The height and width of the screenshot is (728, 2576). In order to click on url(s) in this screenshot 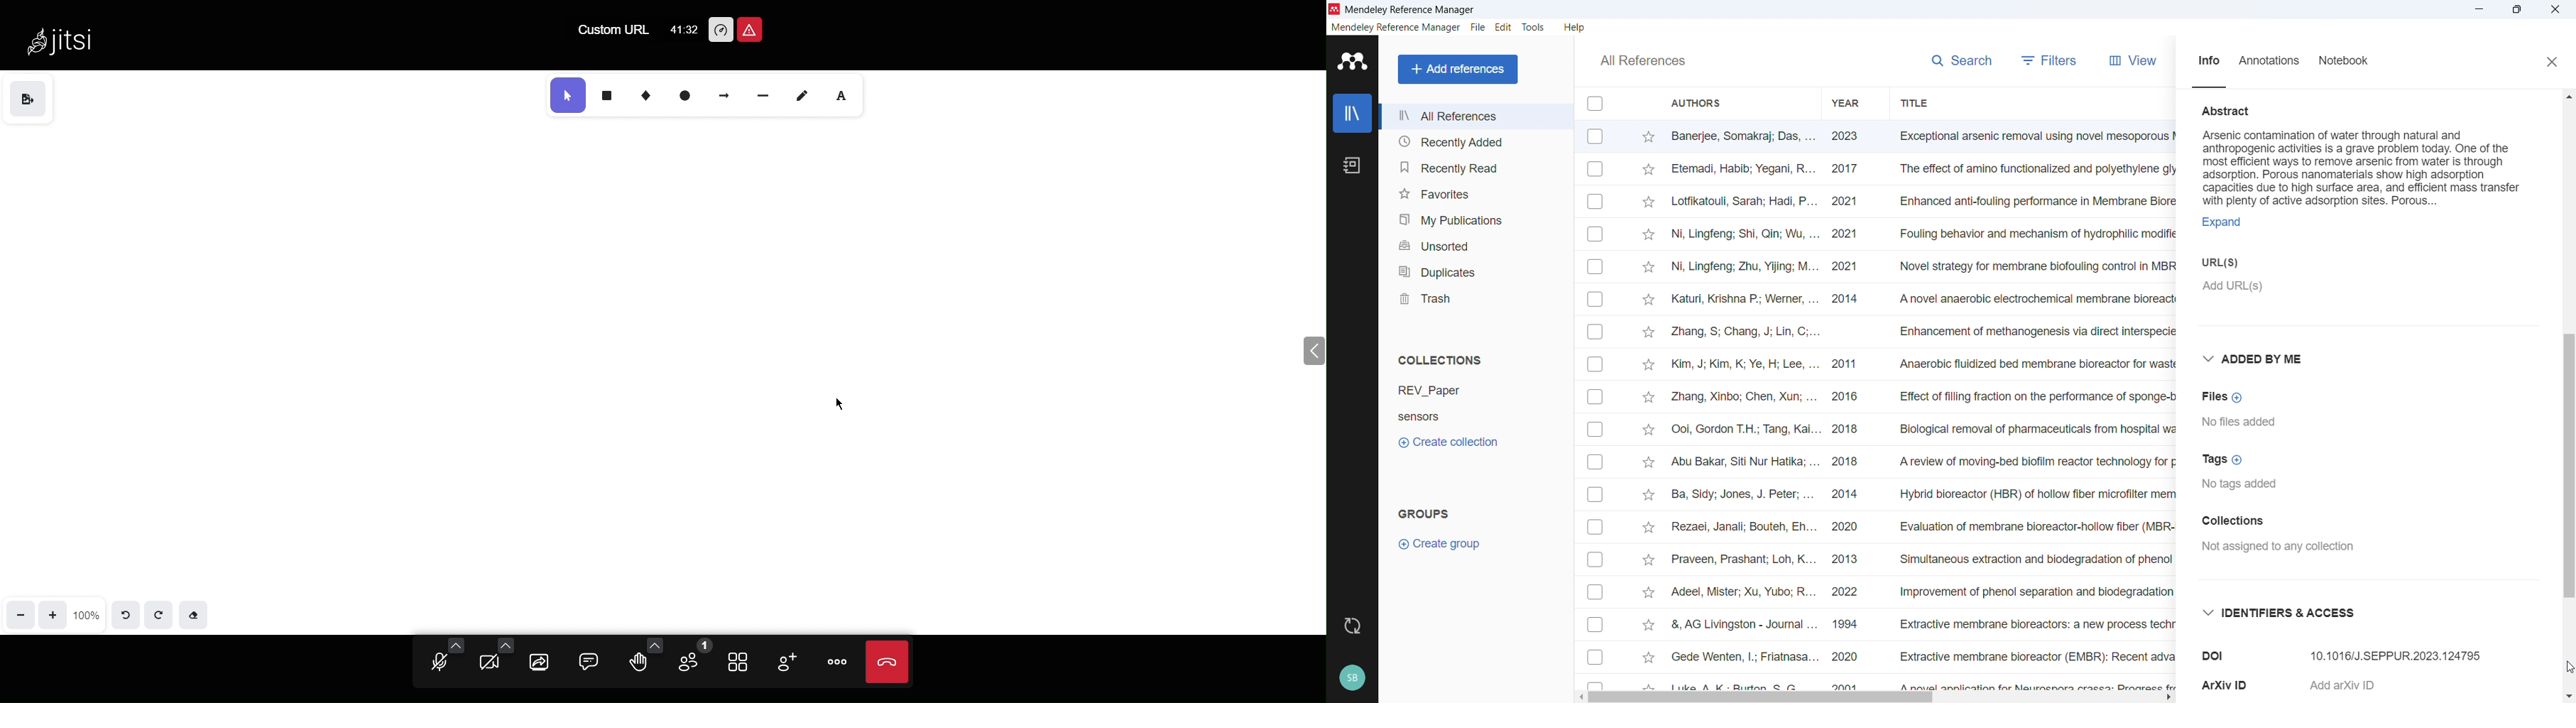, I will do `click(2217, 261)`.